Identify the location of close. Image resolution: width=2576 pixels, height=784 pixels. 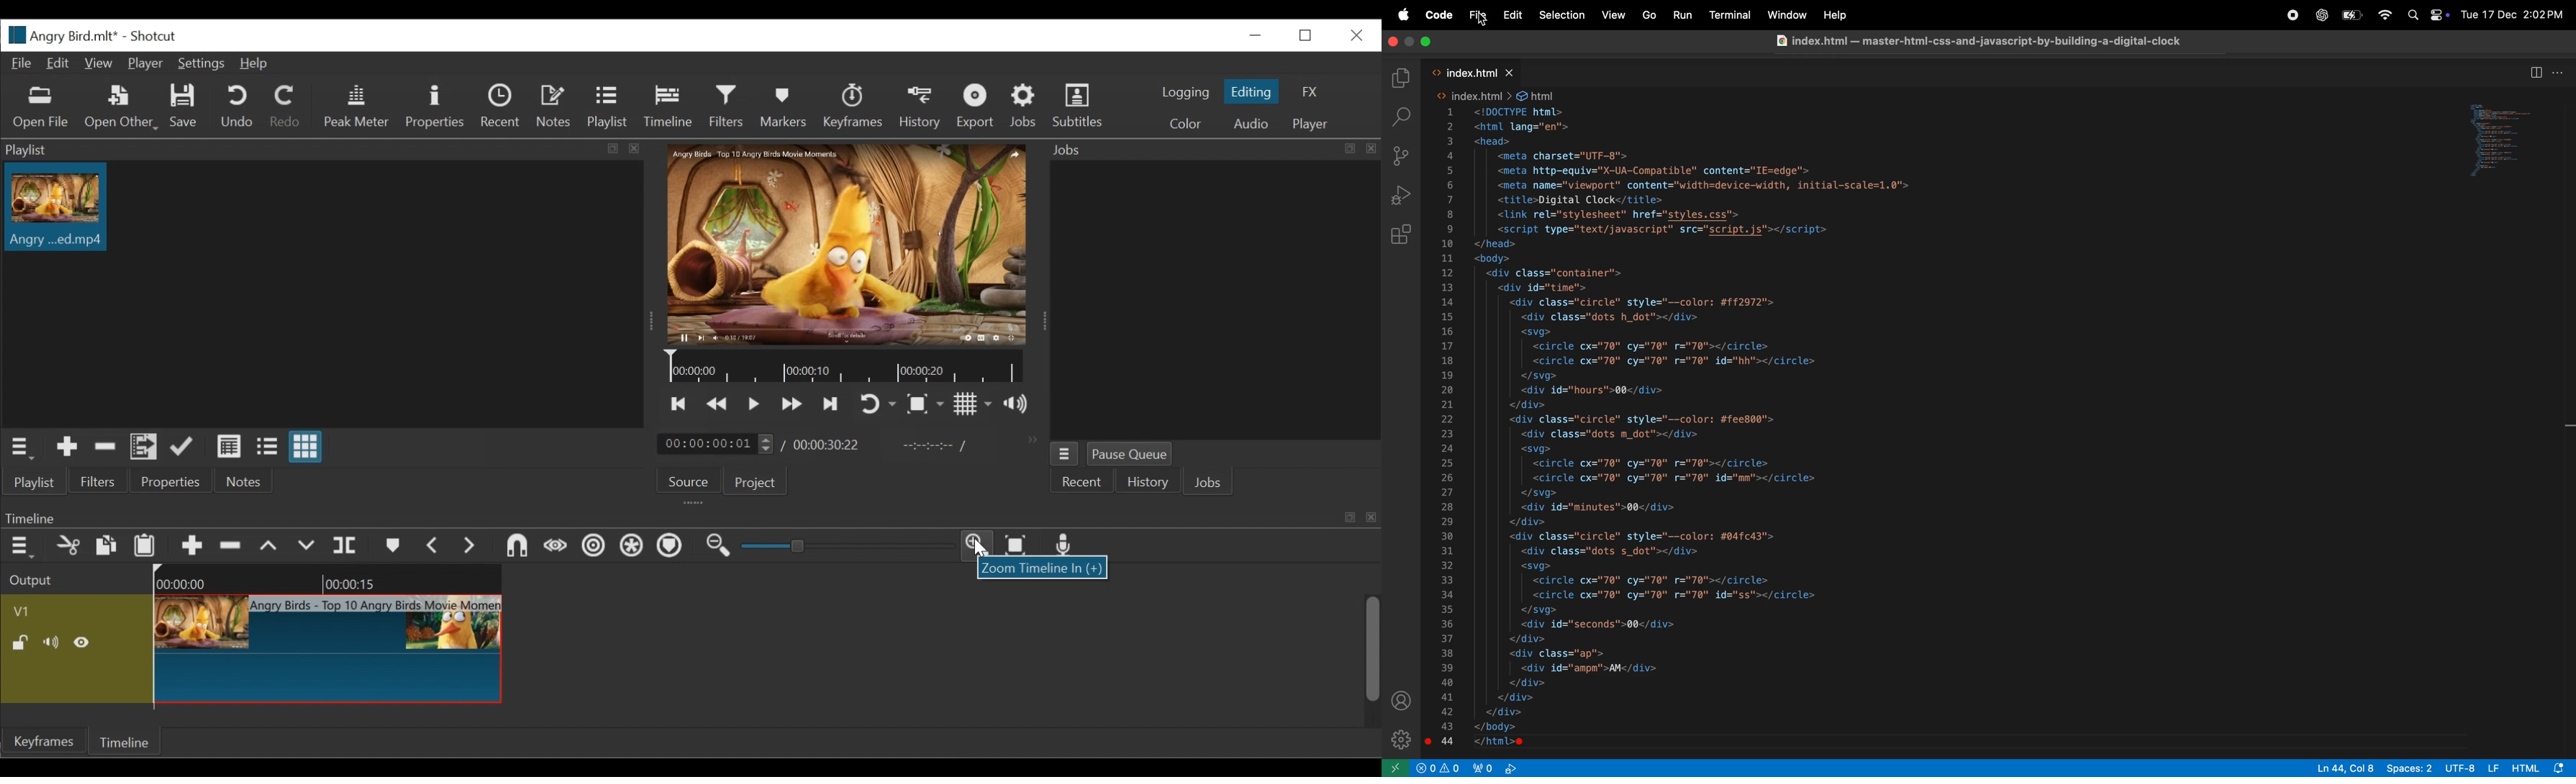
(1512, 73).